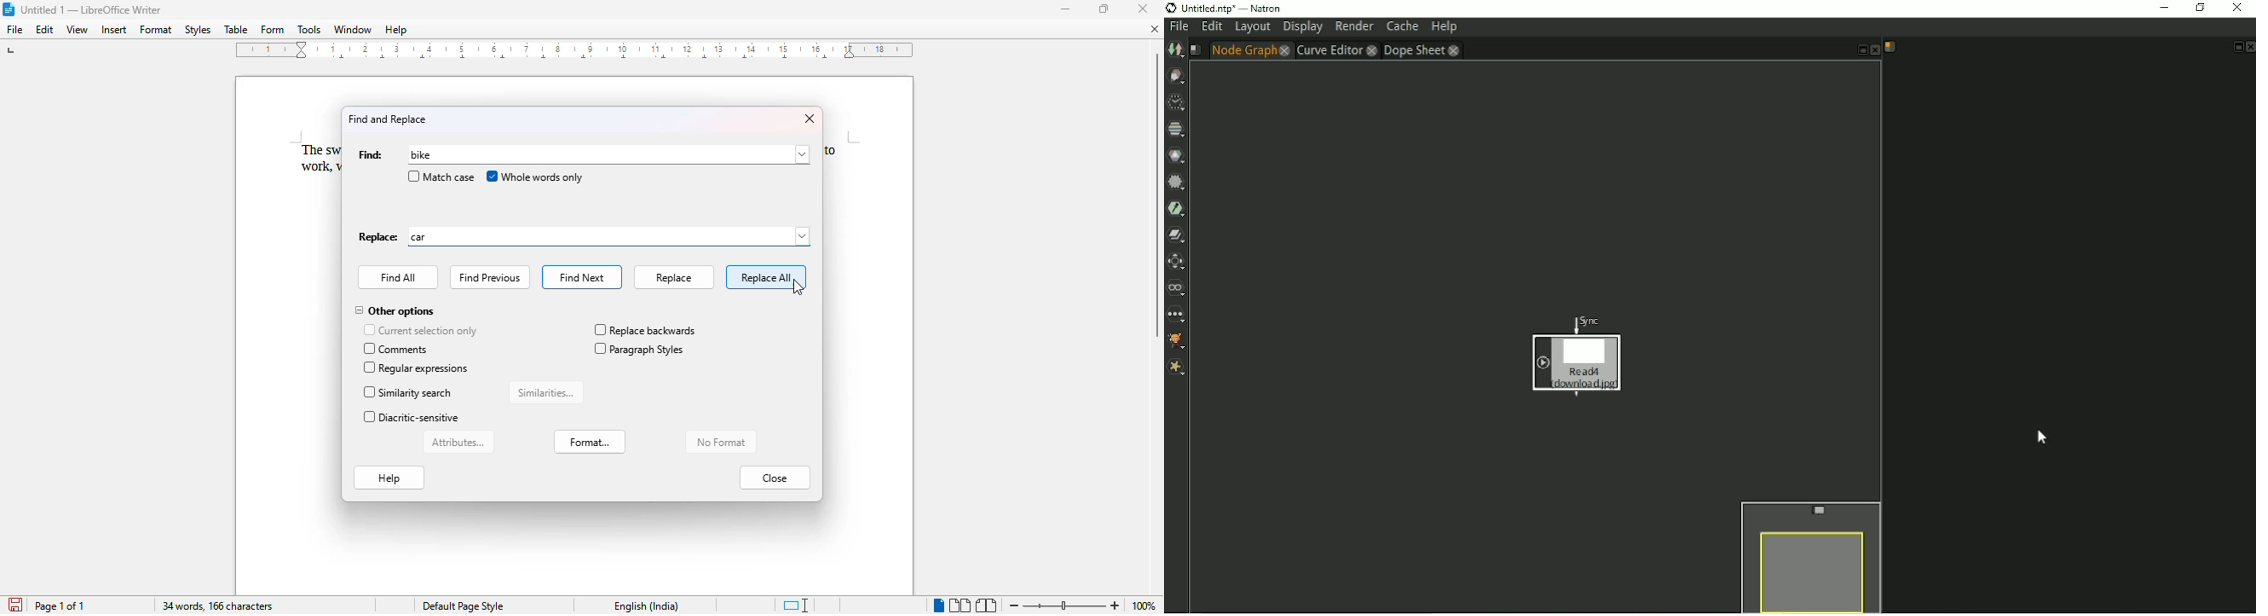  I want to click on find and replace, so click(387, 119).